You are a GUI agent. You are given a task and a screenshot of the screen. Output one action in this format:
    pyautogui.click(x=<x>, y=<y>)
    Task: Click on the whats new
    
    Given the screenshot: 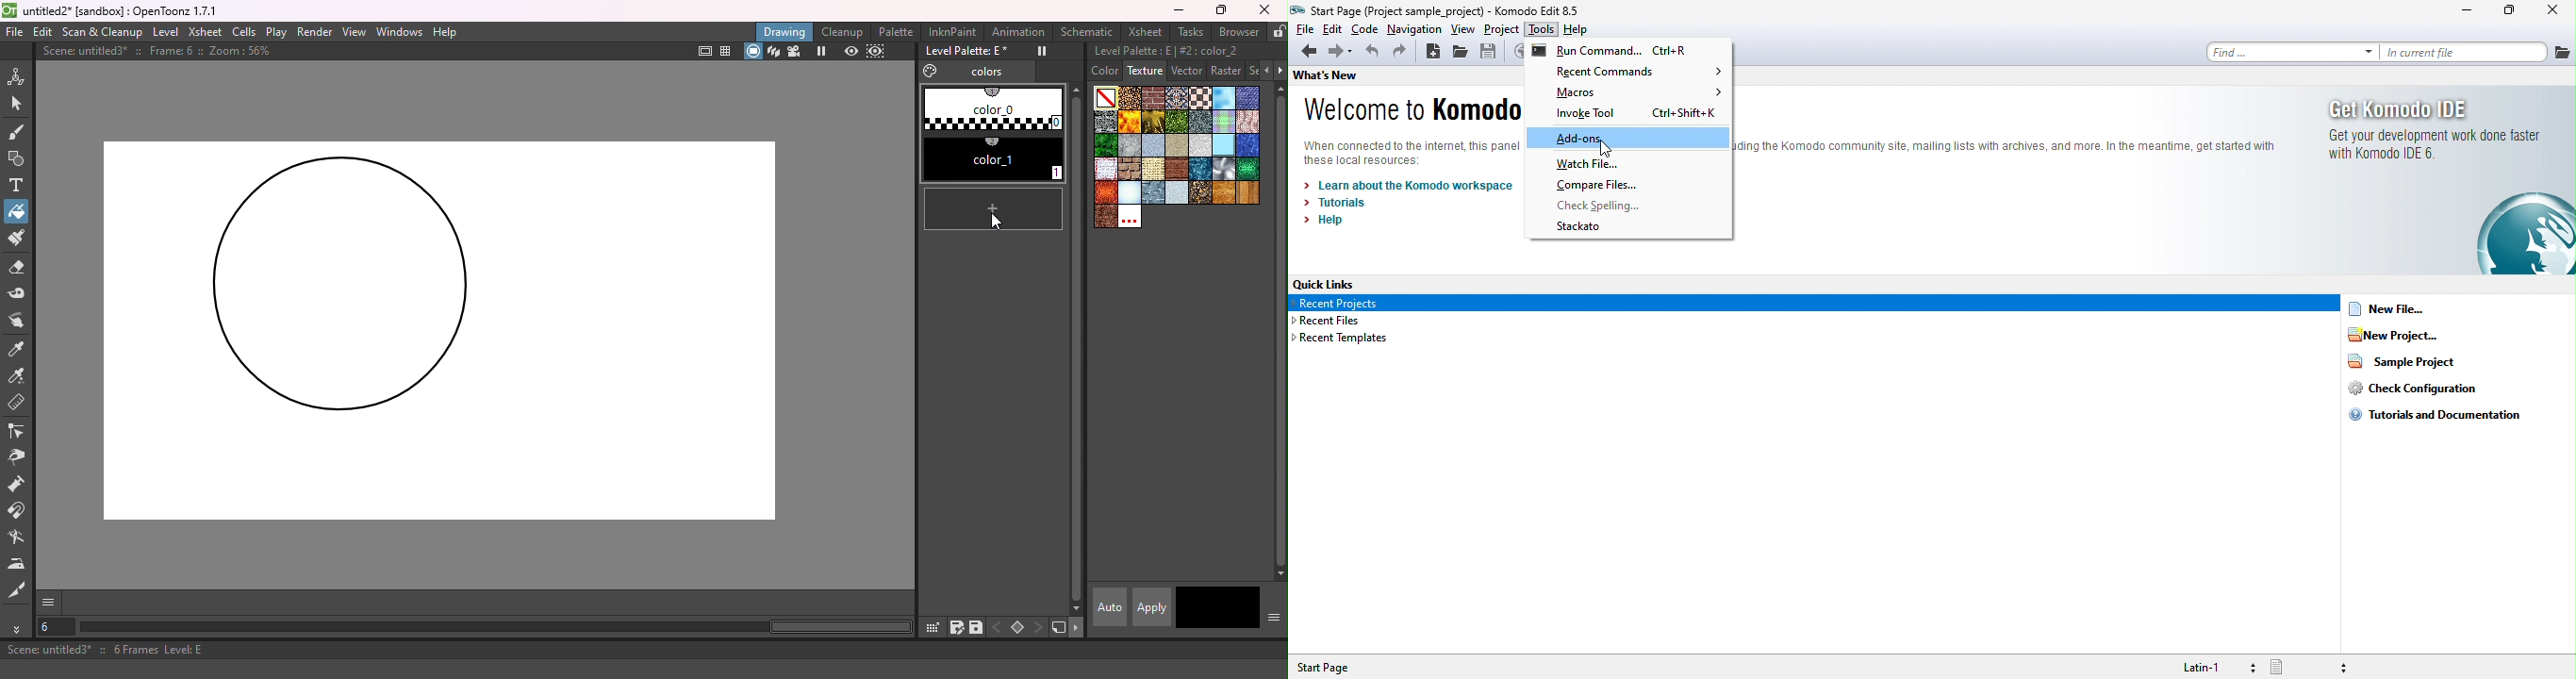 What is the action you would take?
    pyautogui.click(x=1346, y=76)
    